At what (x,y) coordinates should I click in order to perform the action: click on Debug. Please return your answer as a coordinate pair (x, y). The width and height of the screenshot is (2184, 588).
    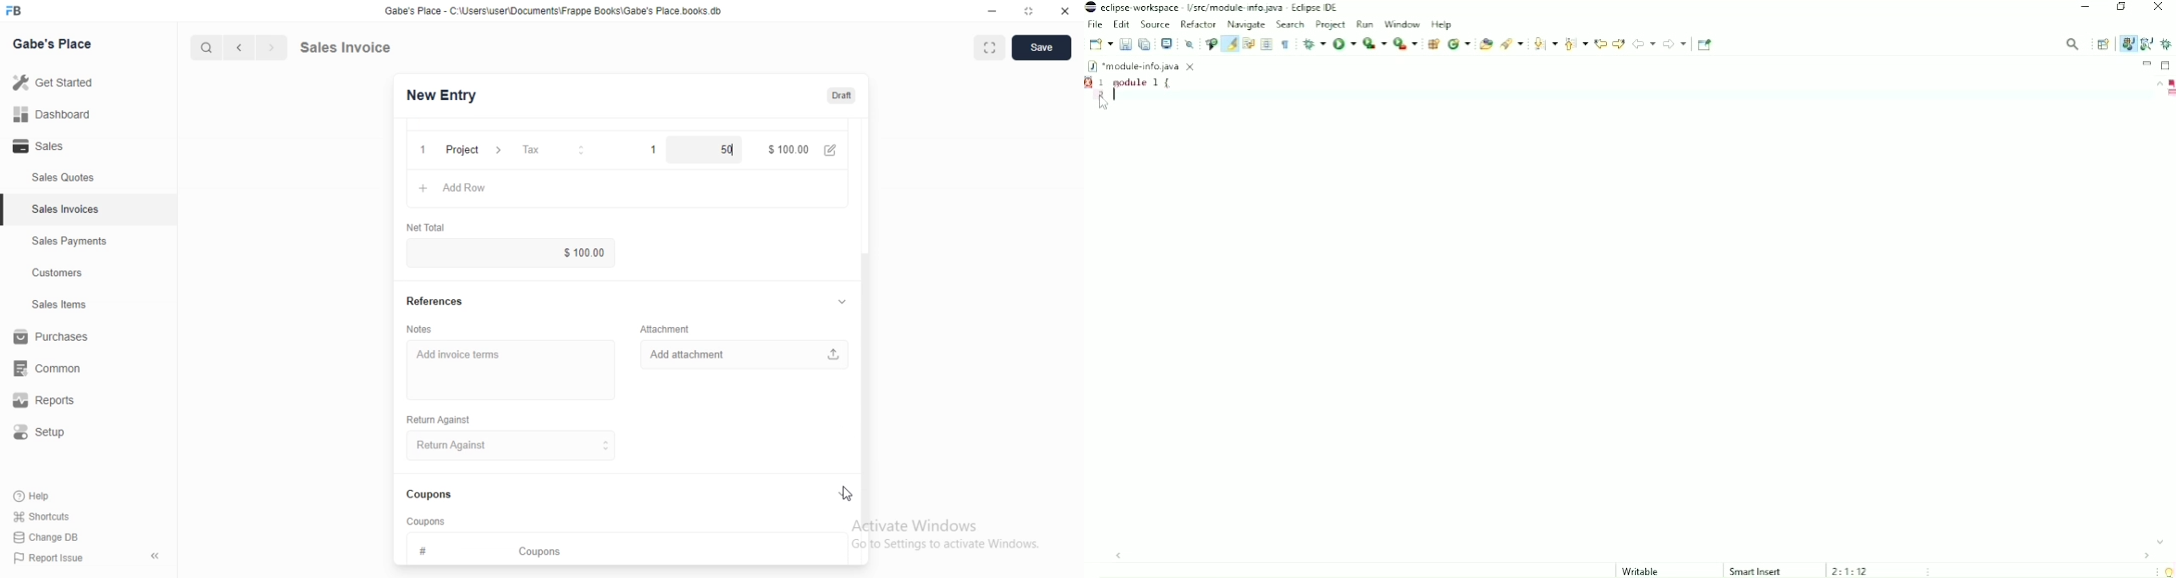
    Looking at the image, I should click on (2167, 44).